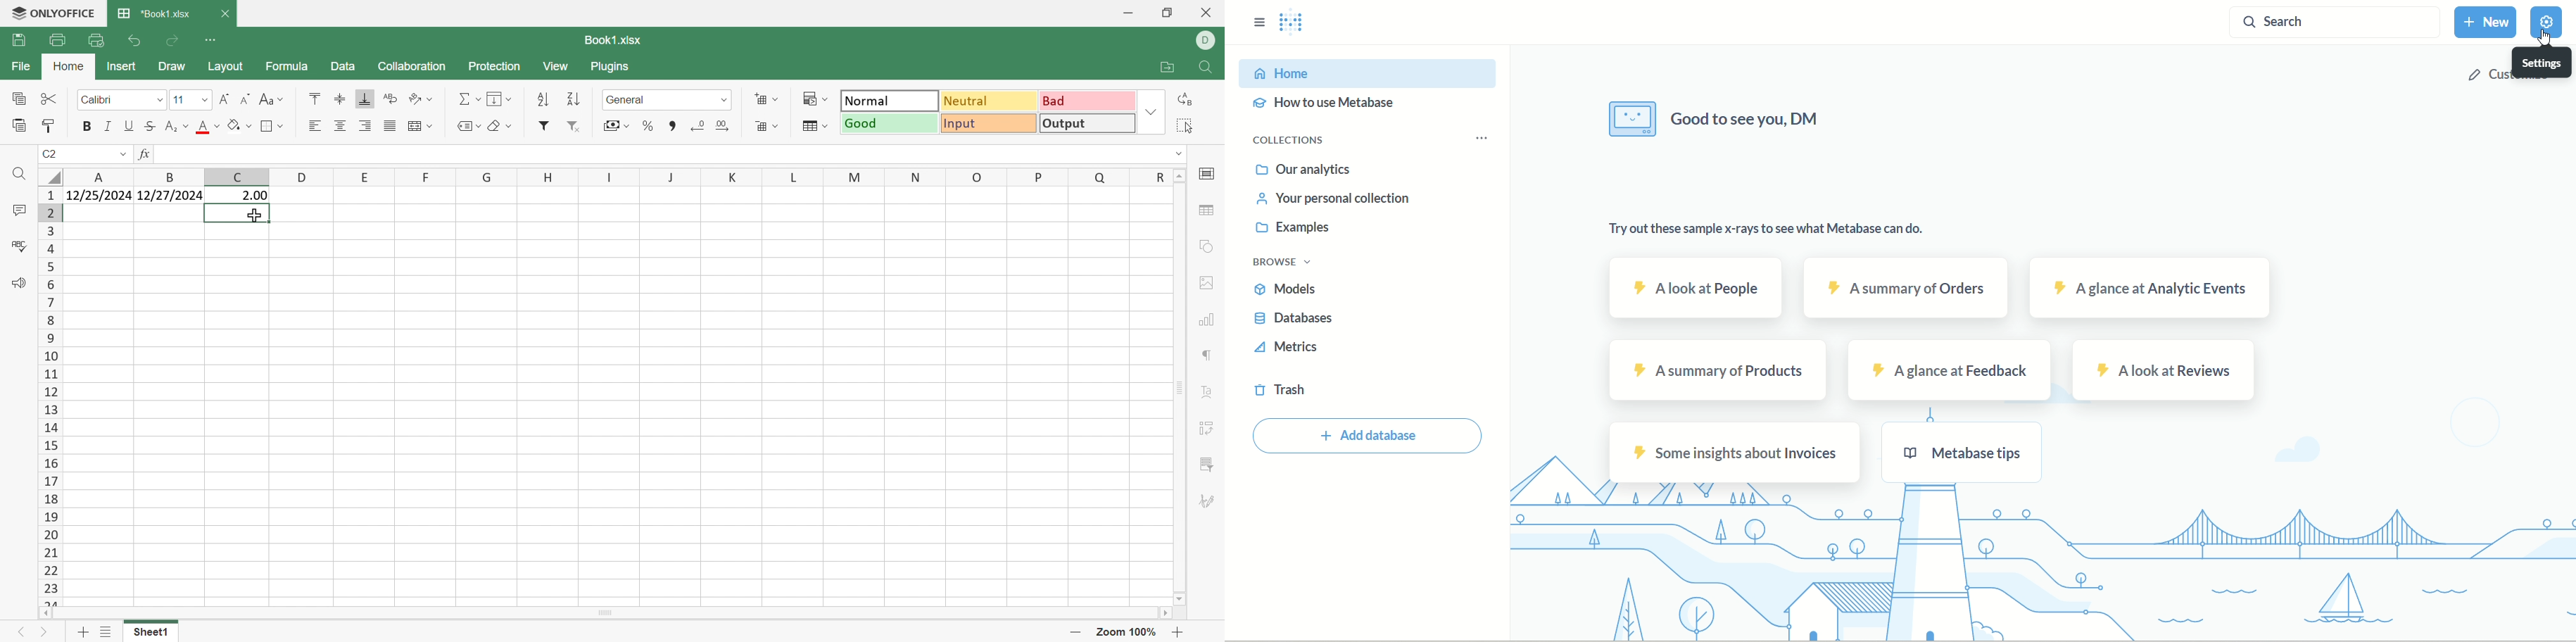 This screenshot has width=2576, height=644. Describe the element at coordinates (389, 124) in the screenshot. I see `Justified` at that location.